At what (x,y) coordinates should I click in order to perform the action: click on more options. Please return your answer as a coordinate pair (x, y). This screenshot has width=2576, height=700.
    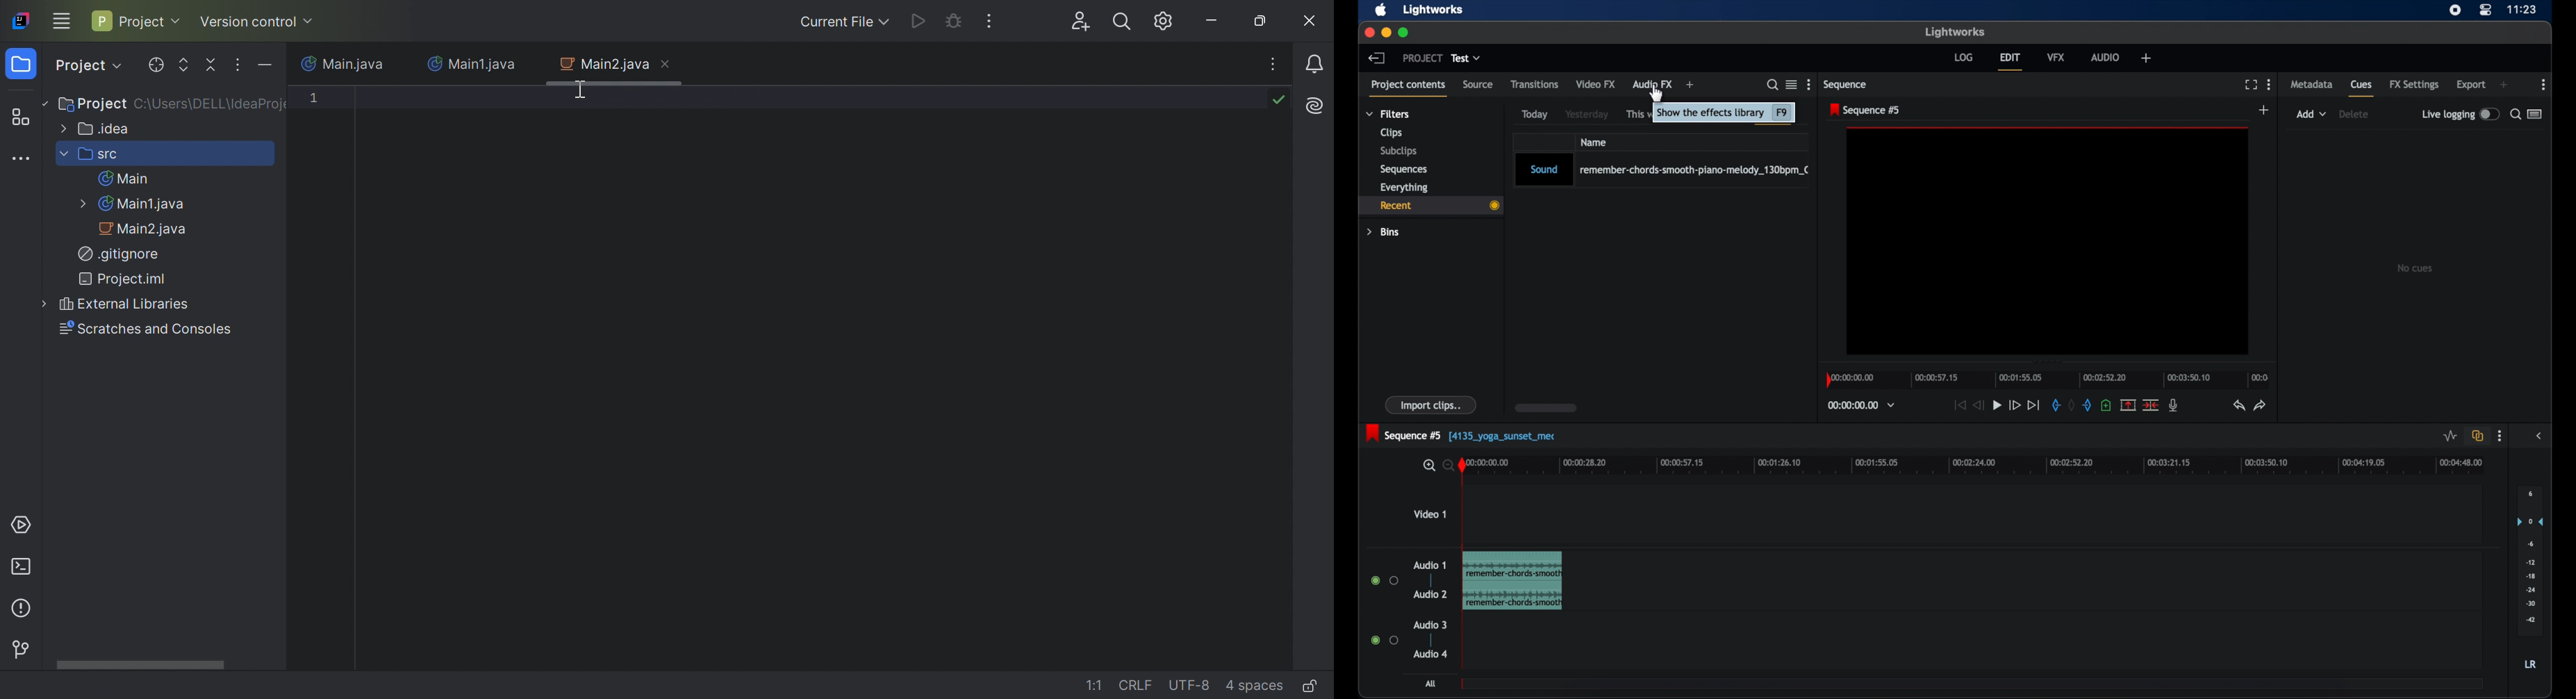
    Looking at the image, I should click on (2269, 84).